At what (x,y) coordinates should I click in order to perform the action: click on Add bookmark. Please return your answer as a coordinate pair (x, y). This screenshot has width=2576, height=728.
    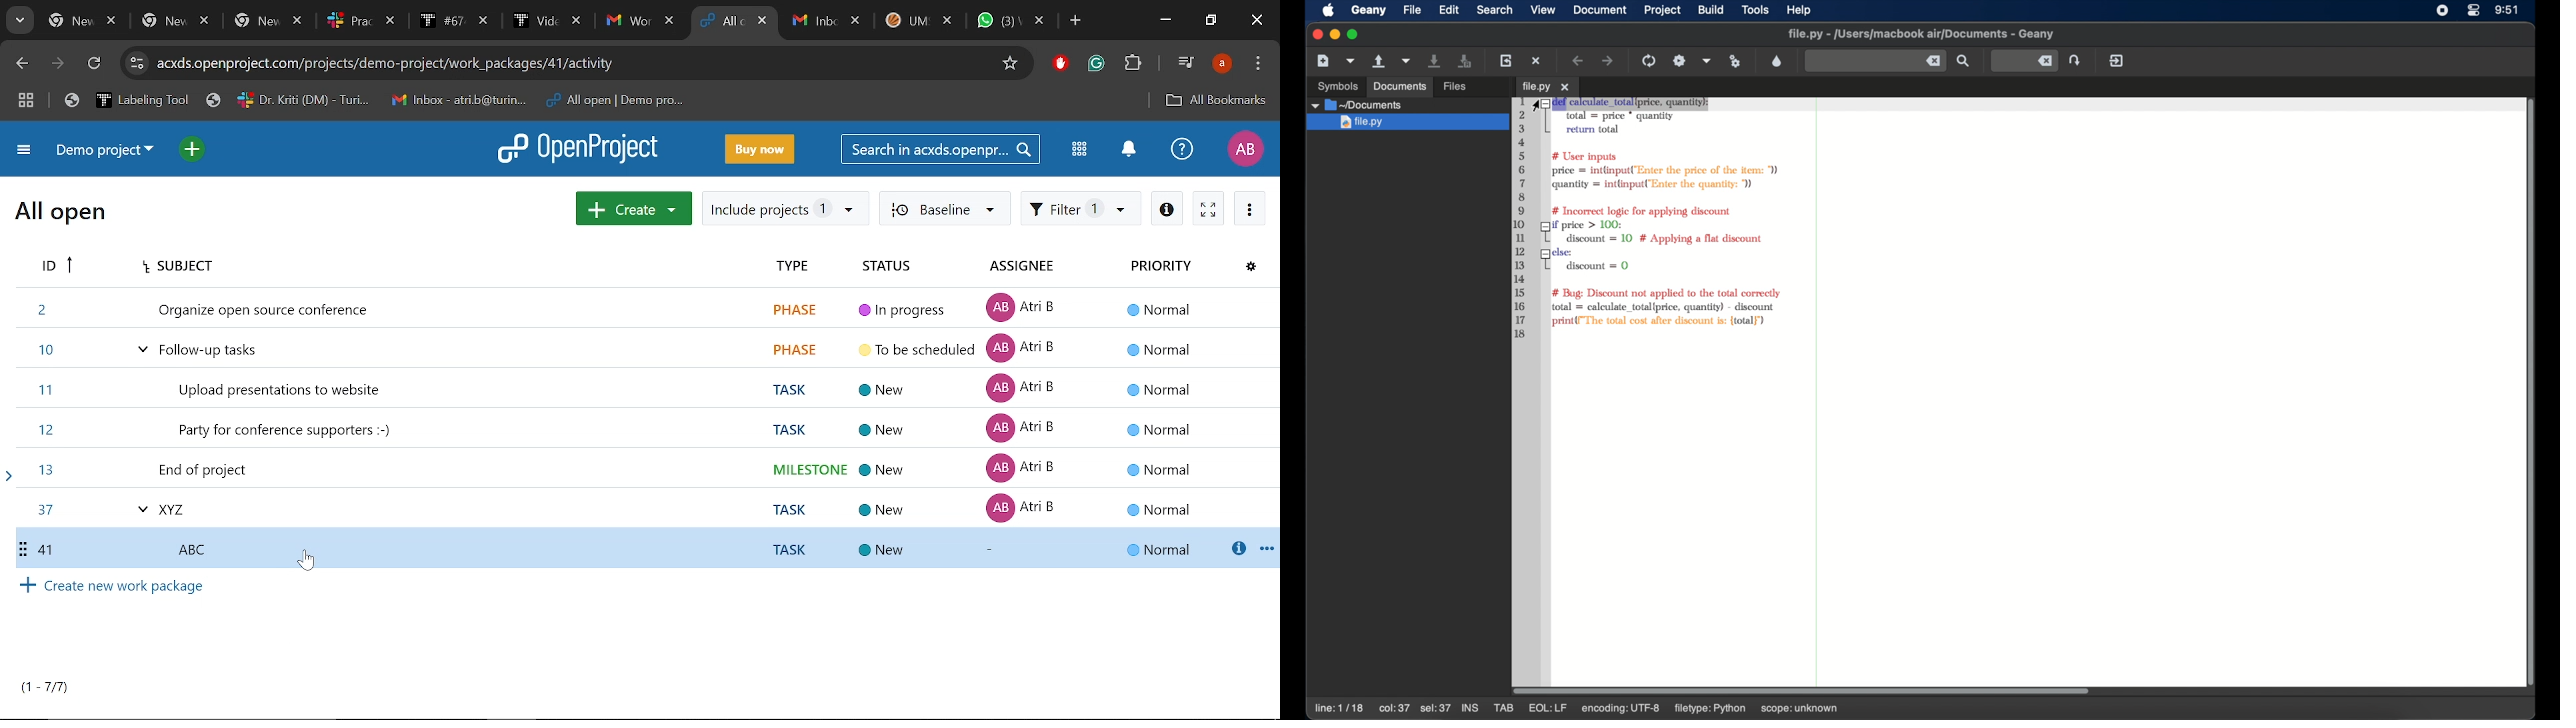
    Looking at the image, I should click on (1215, 100).